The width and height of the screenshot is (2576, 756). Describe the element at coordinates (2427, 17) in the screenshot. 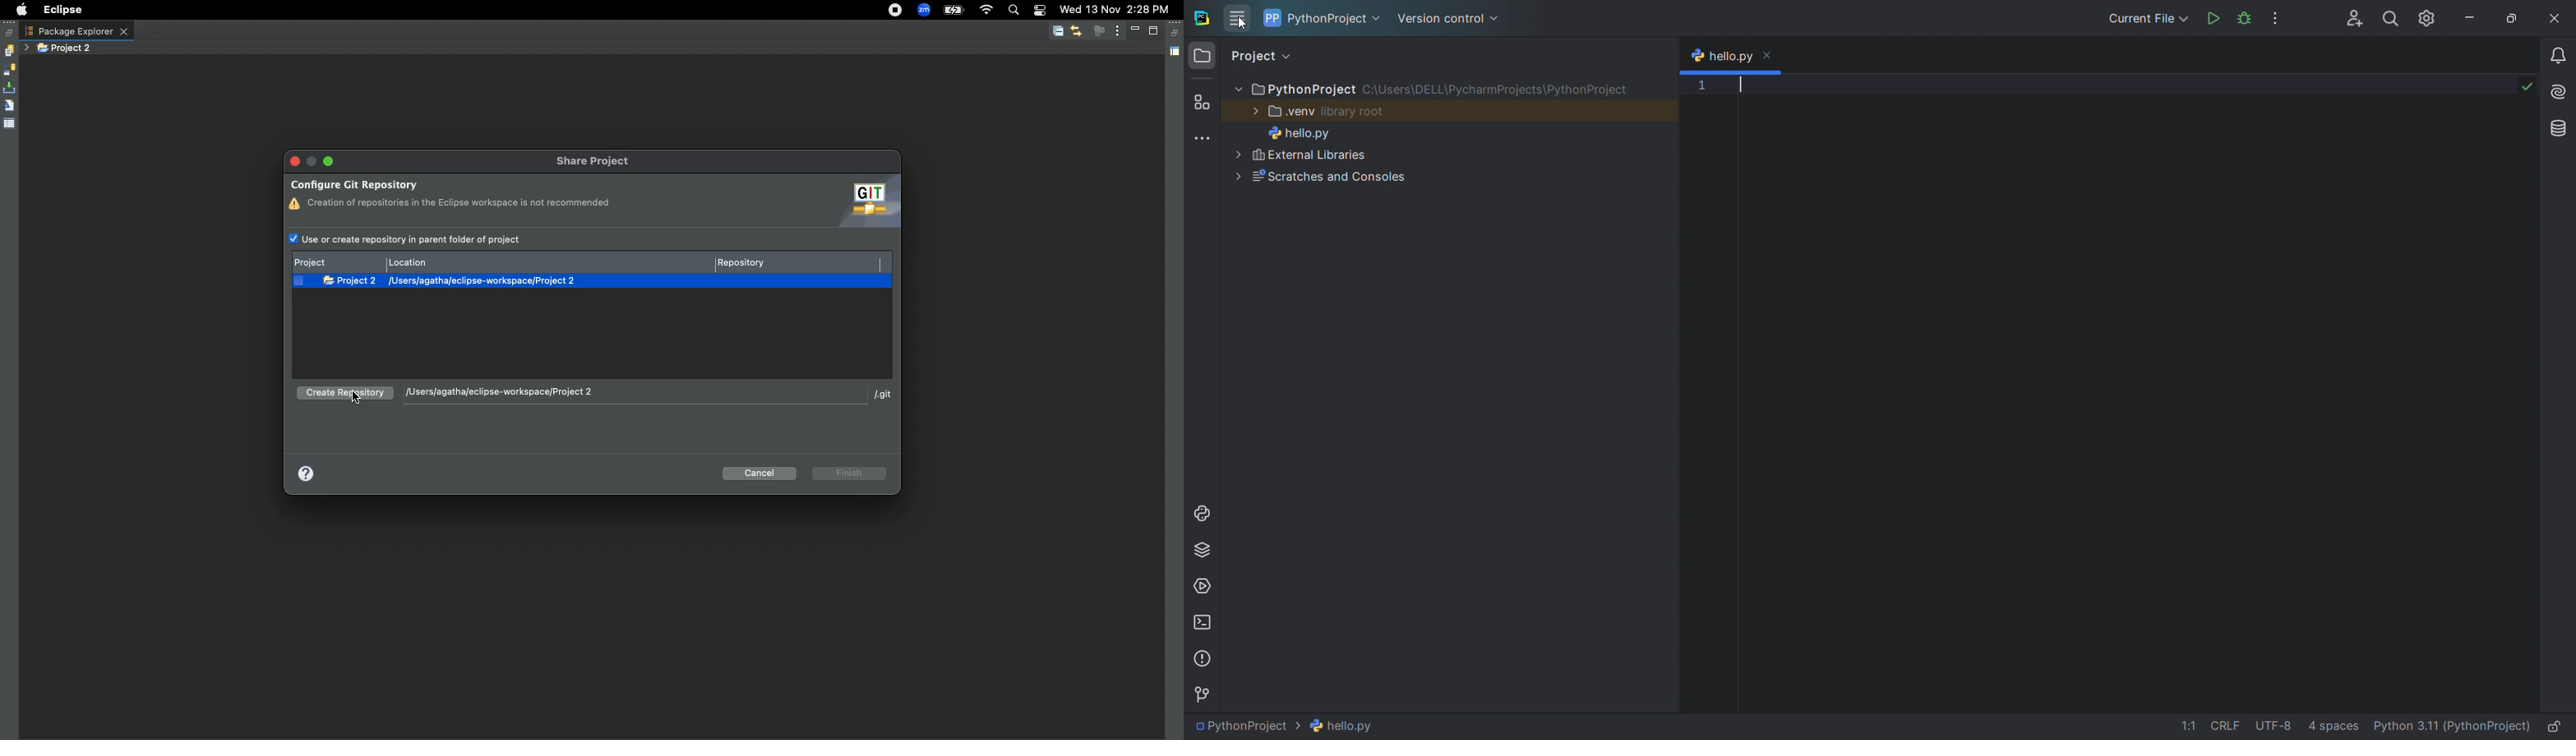

I see `settings` at that location.